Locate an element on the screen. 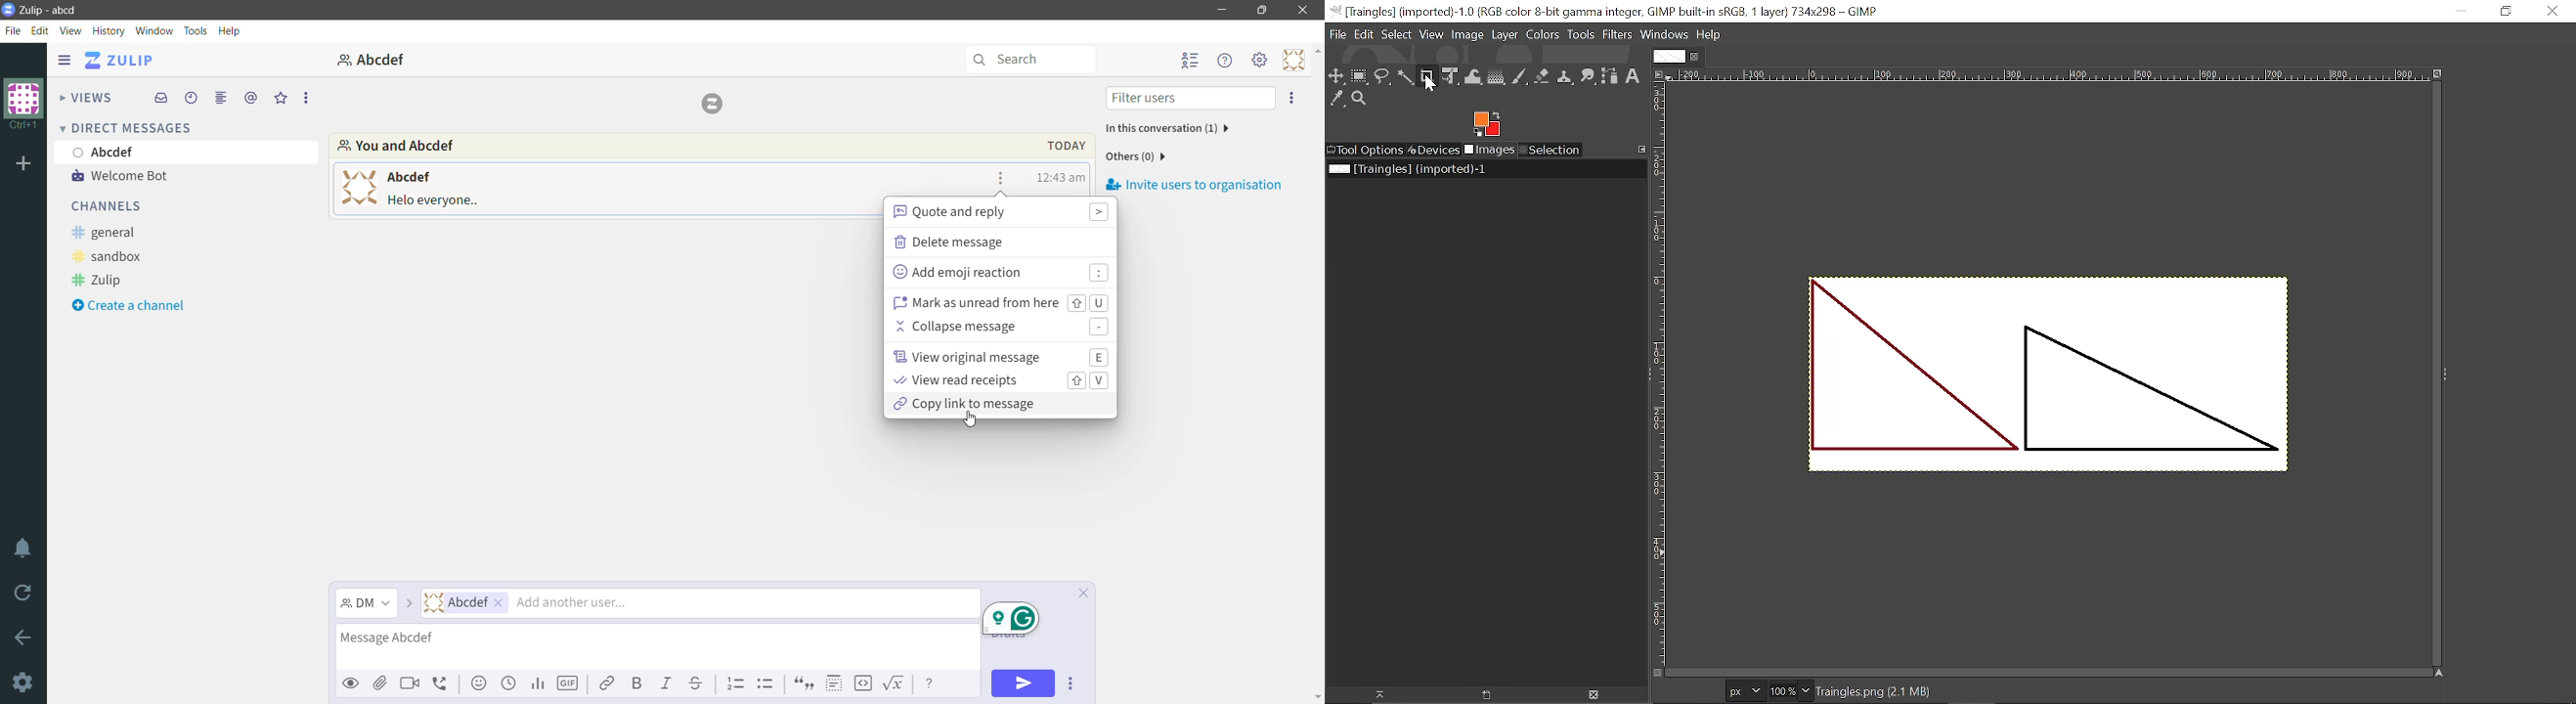  Message Date, Time is located at coordinates (1059, 146).